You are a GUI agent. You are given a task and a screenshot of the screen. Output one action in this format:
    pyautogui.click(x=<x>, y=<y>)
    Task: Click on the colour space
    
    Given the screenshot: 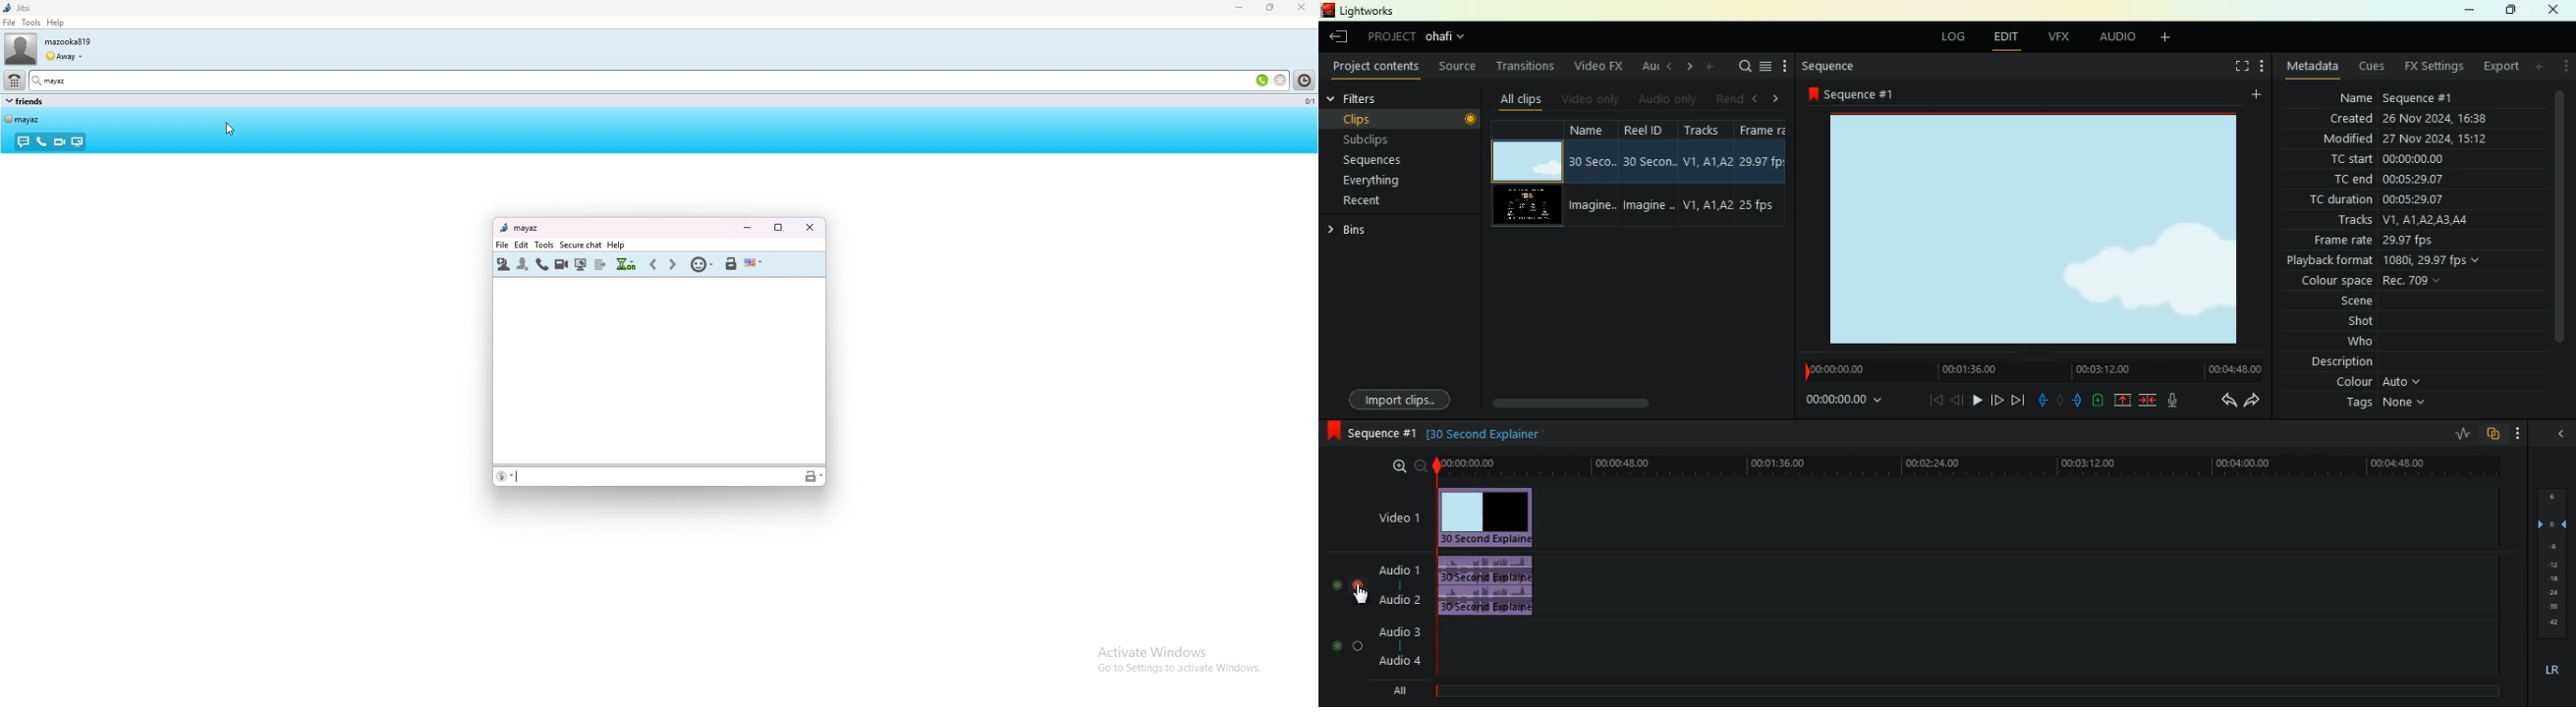 What is the action you would take?
    pyautogui.click(x=2374, y=281)
    